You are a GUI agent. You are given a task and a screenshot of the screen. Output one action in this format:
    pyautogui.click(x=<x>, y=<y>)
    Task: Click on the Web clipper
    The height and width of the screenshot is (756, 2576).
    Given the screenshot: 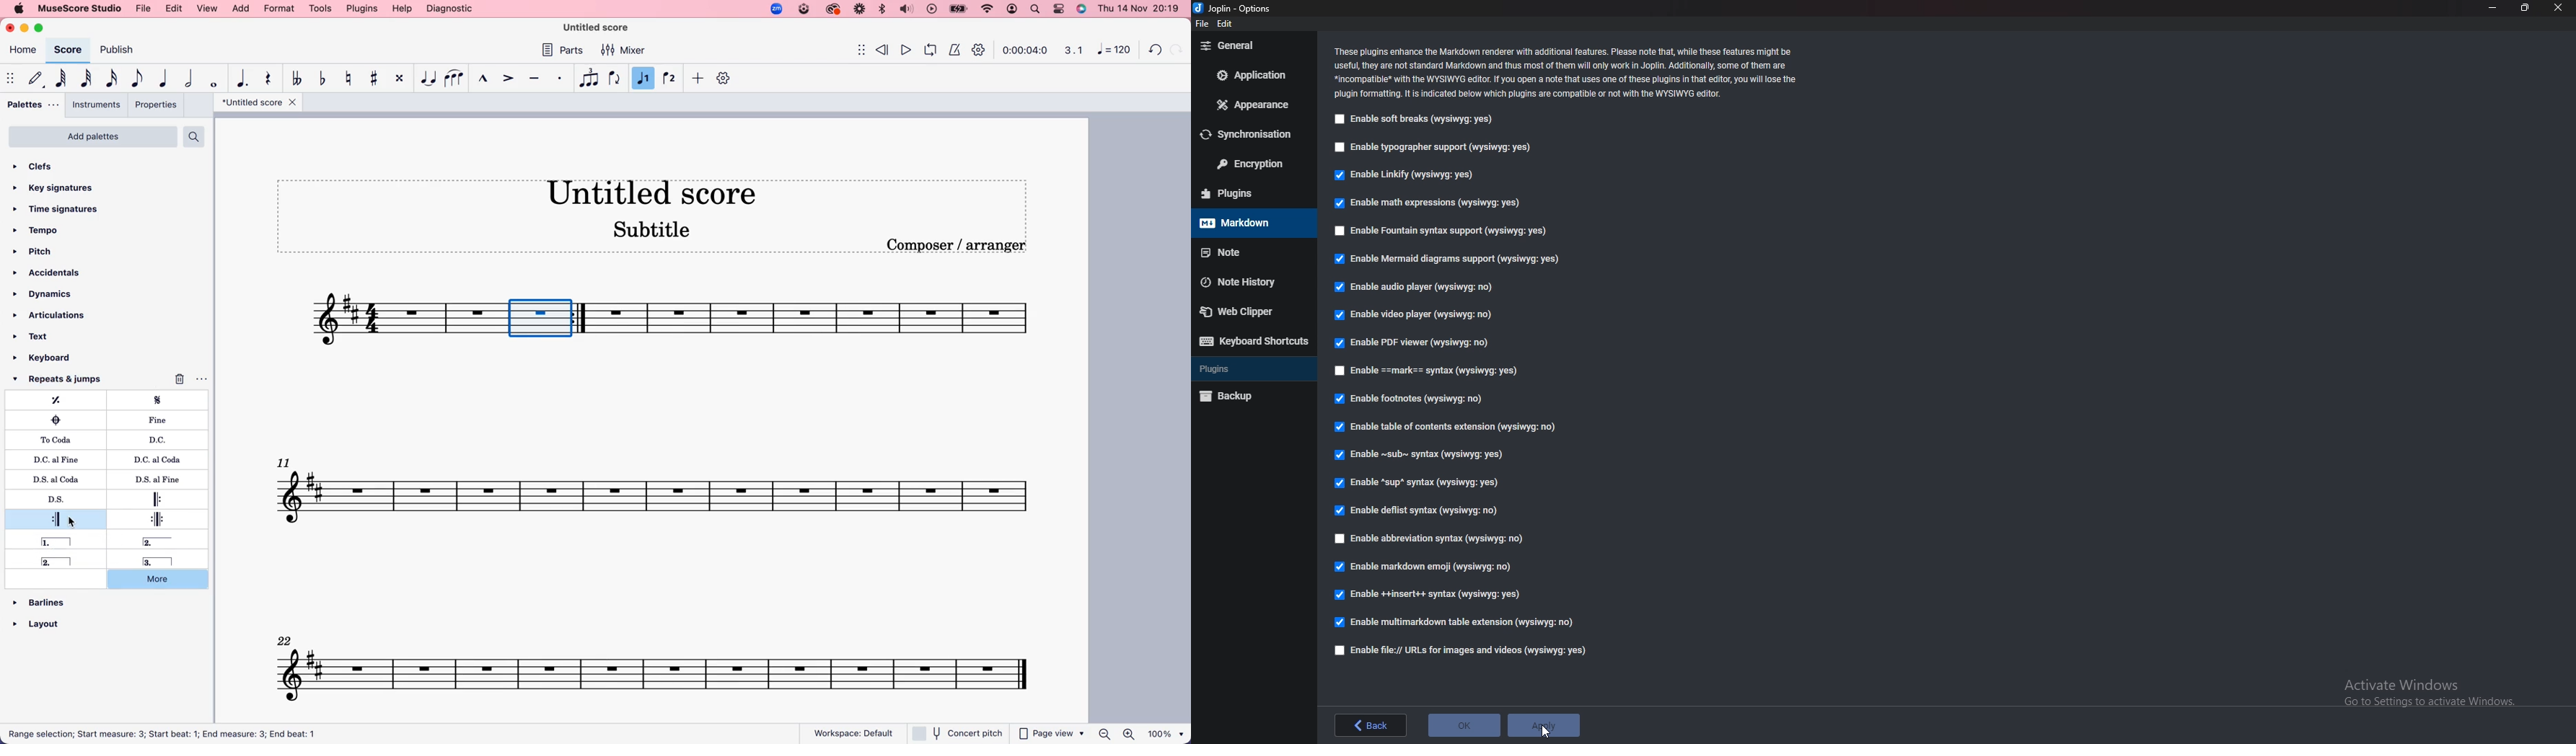 What is the action you would take?
    pyautogui.click(x=1246, y=314)
    